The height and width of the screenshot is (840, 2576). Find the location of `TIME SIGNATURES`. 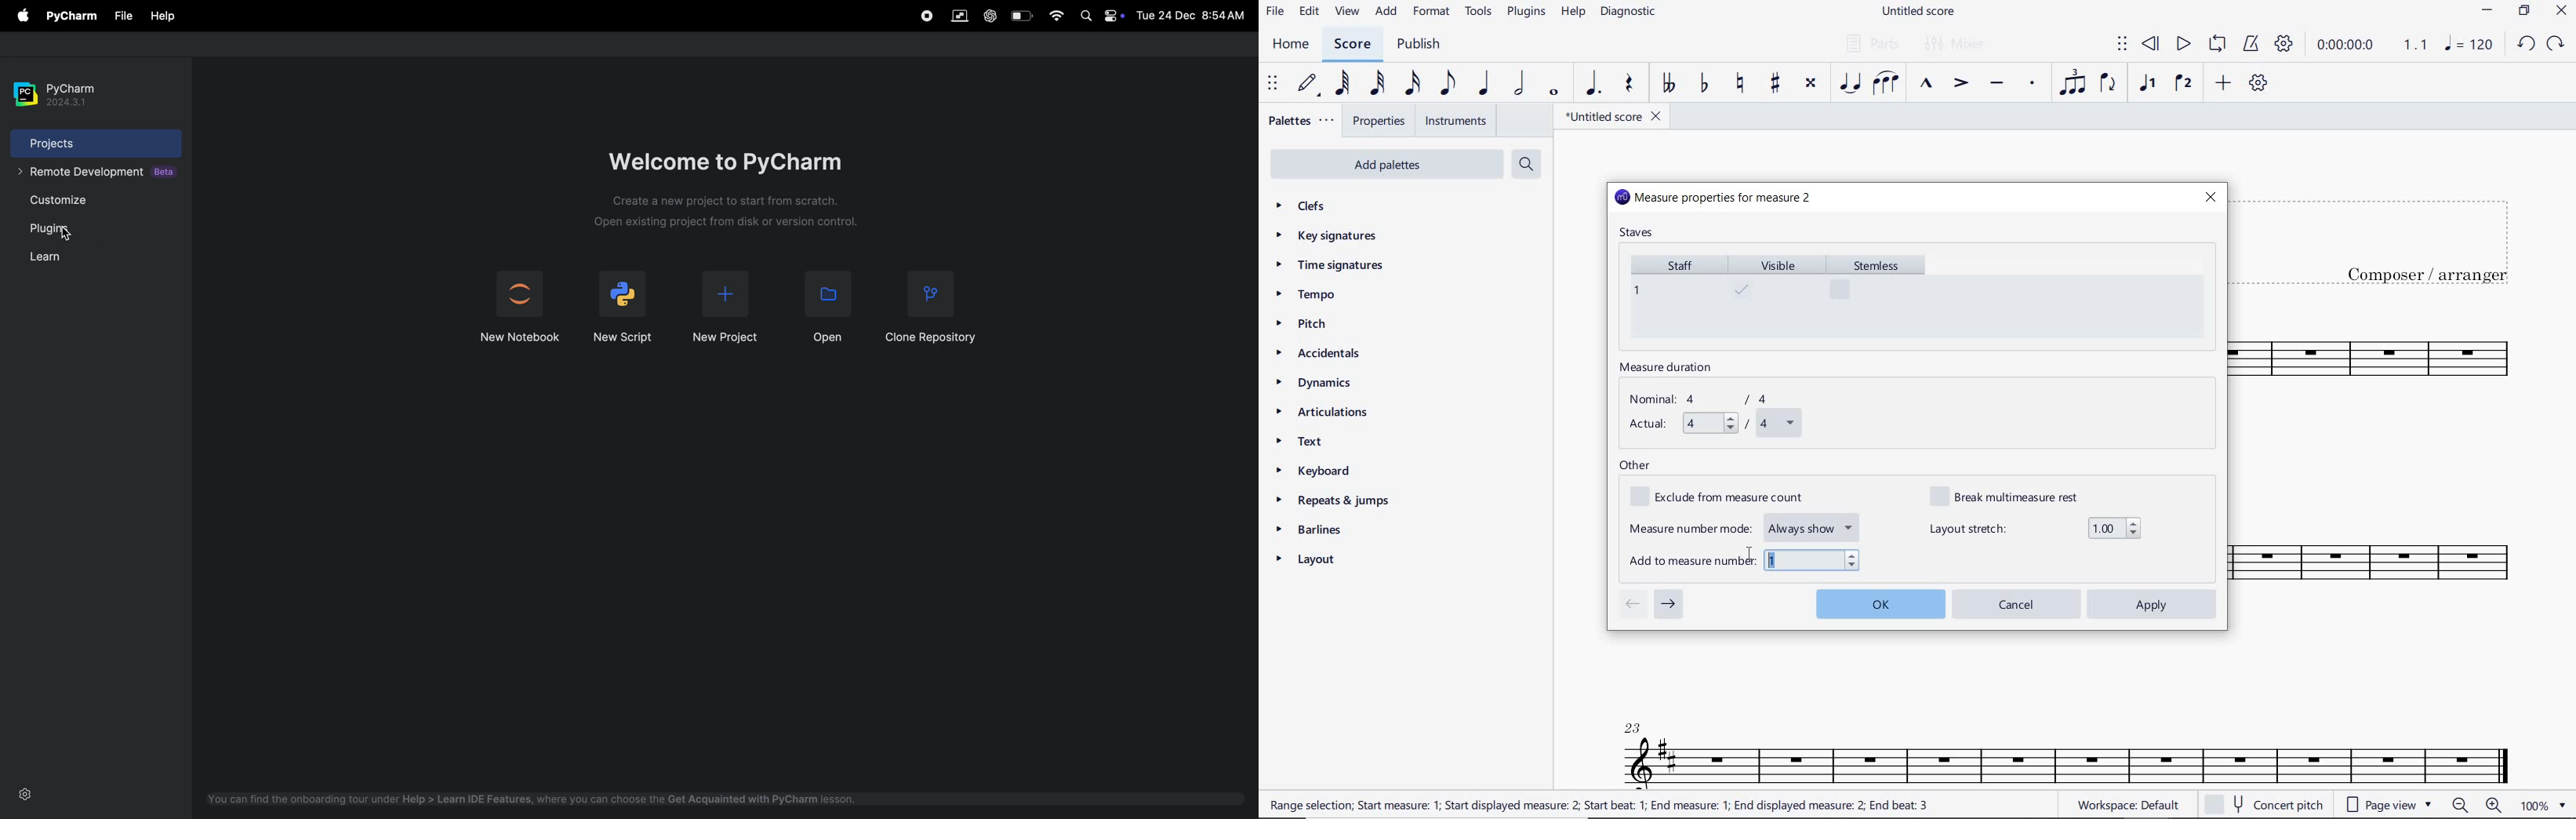

TIME SIGNATURES is located at coordinates (1332, 266).